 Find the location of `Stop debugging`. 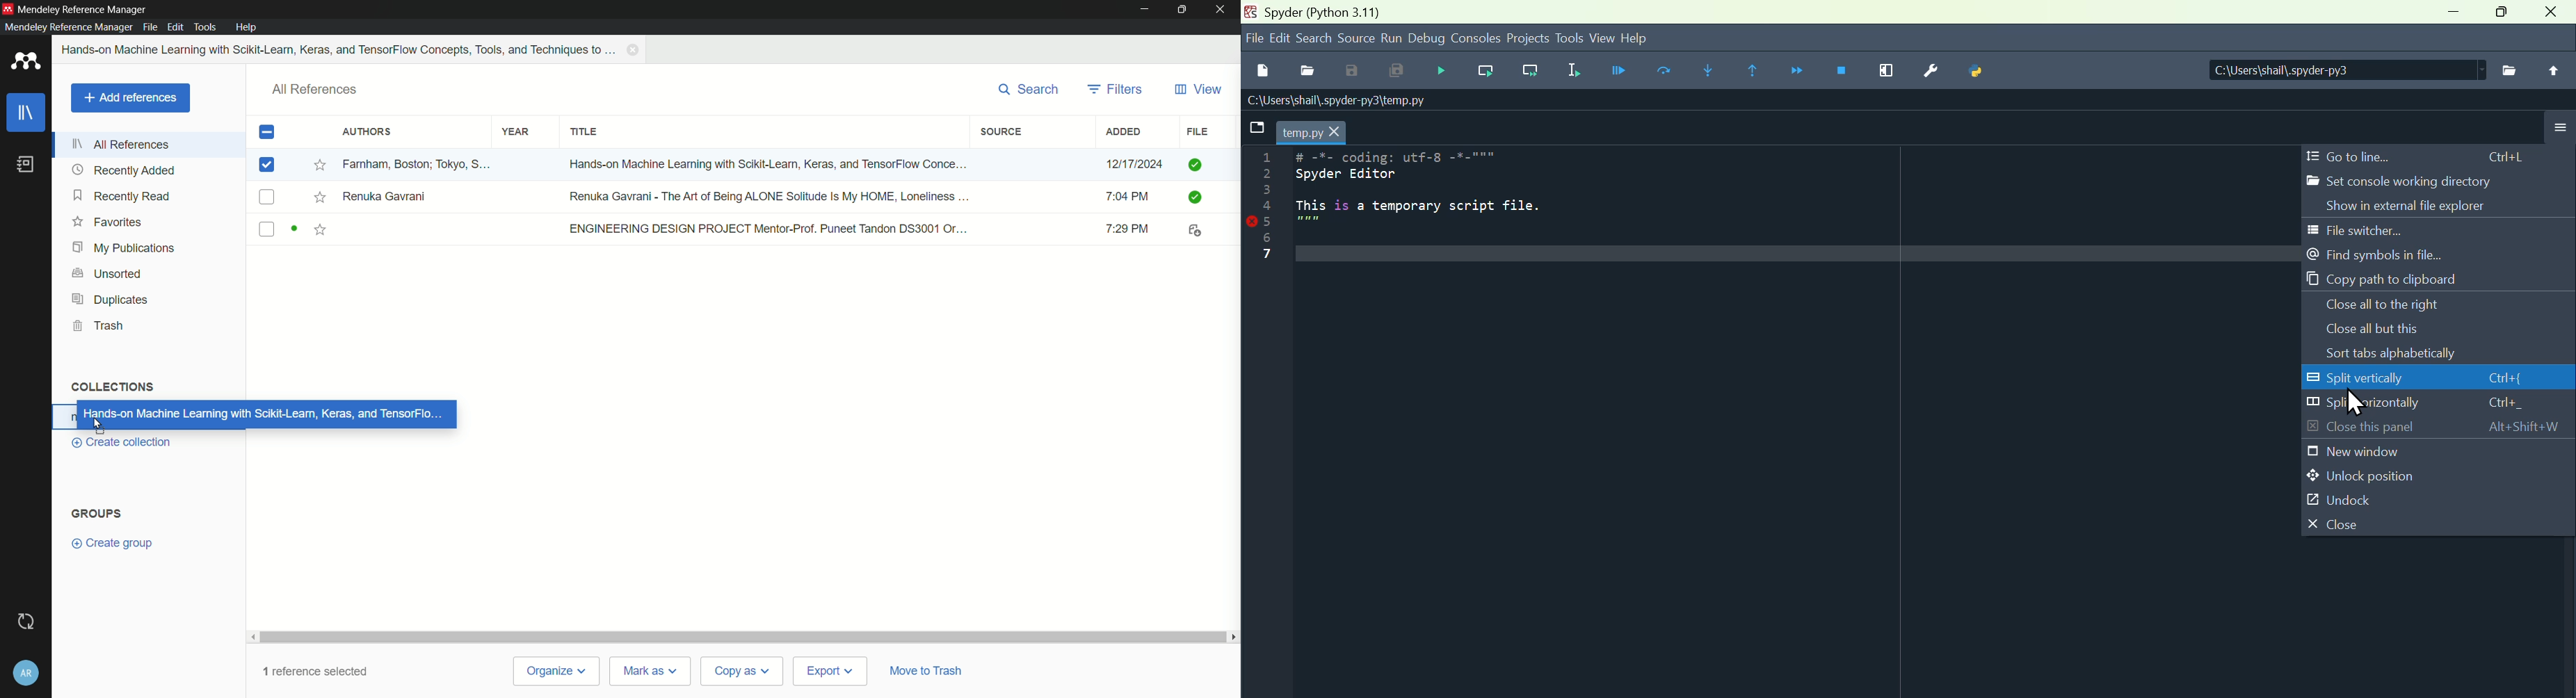

Stop debugging is located at coordinates (1846, 74).